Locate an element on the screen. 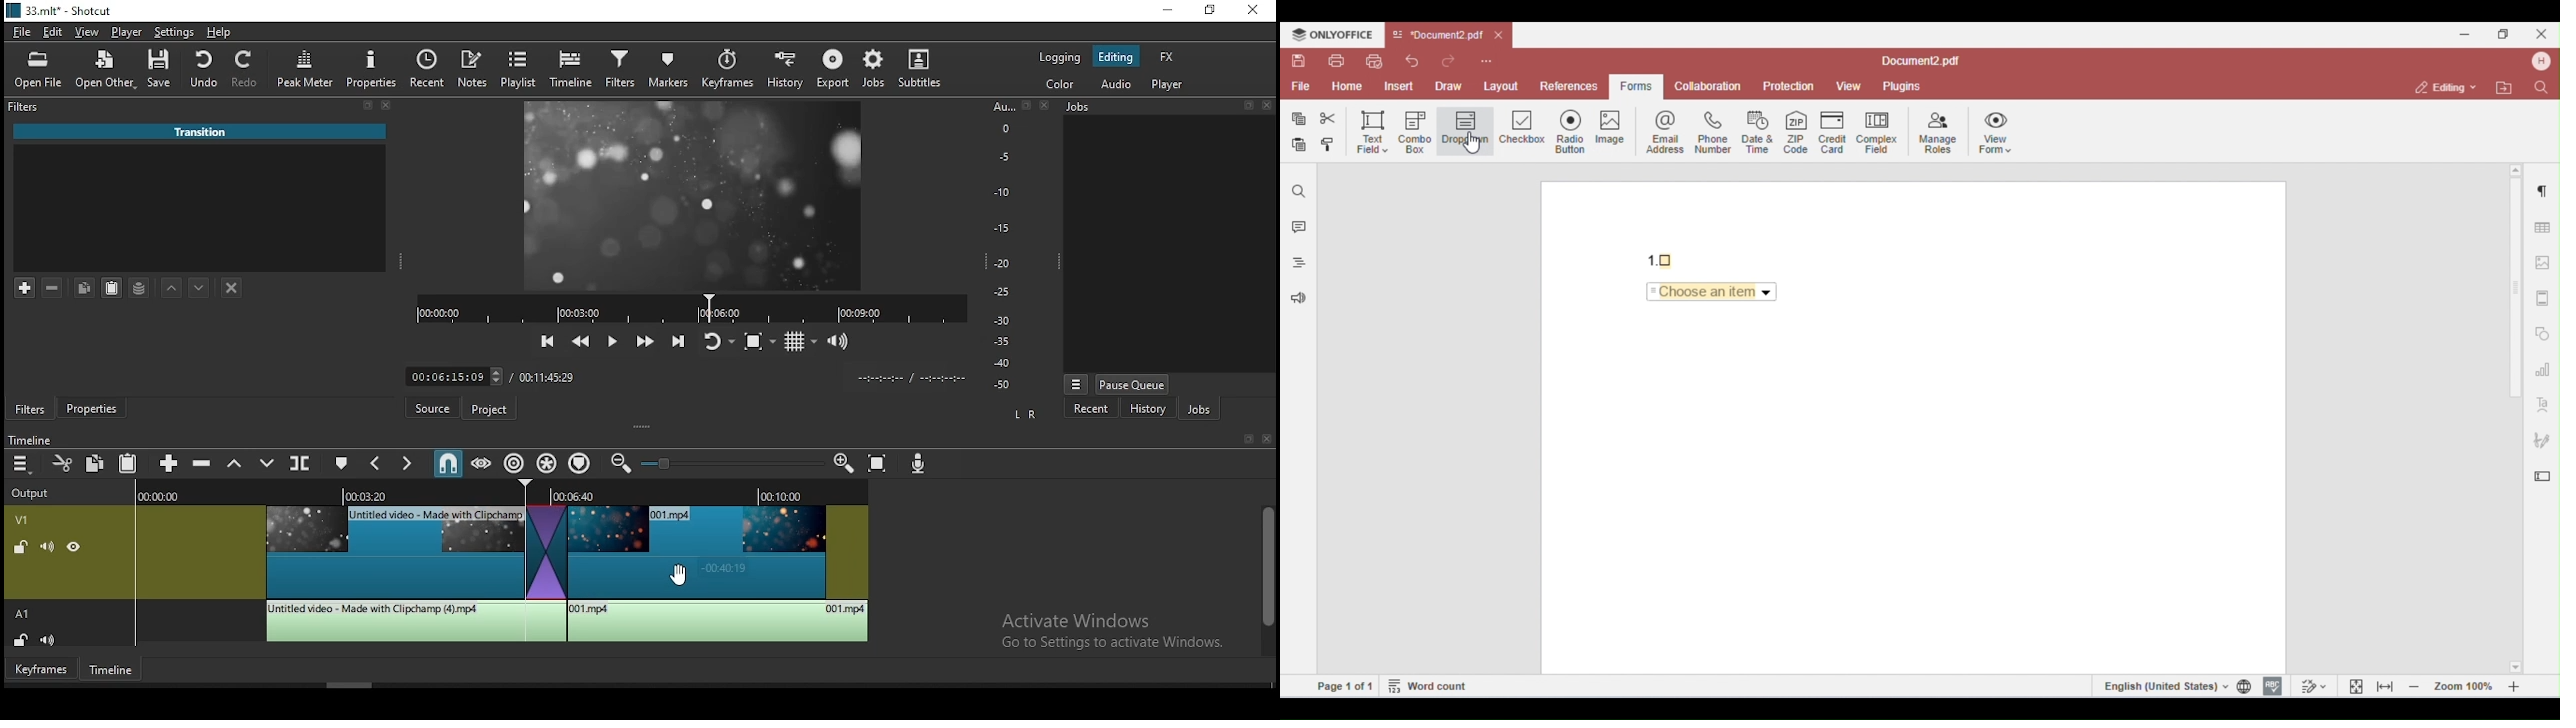 The height and width of the screenshot is (728, 2576). filters is located at coordinates (619, 70).